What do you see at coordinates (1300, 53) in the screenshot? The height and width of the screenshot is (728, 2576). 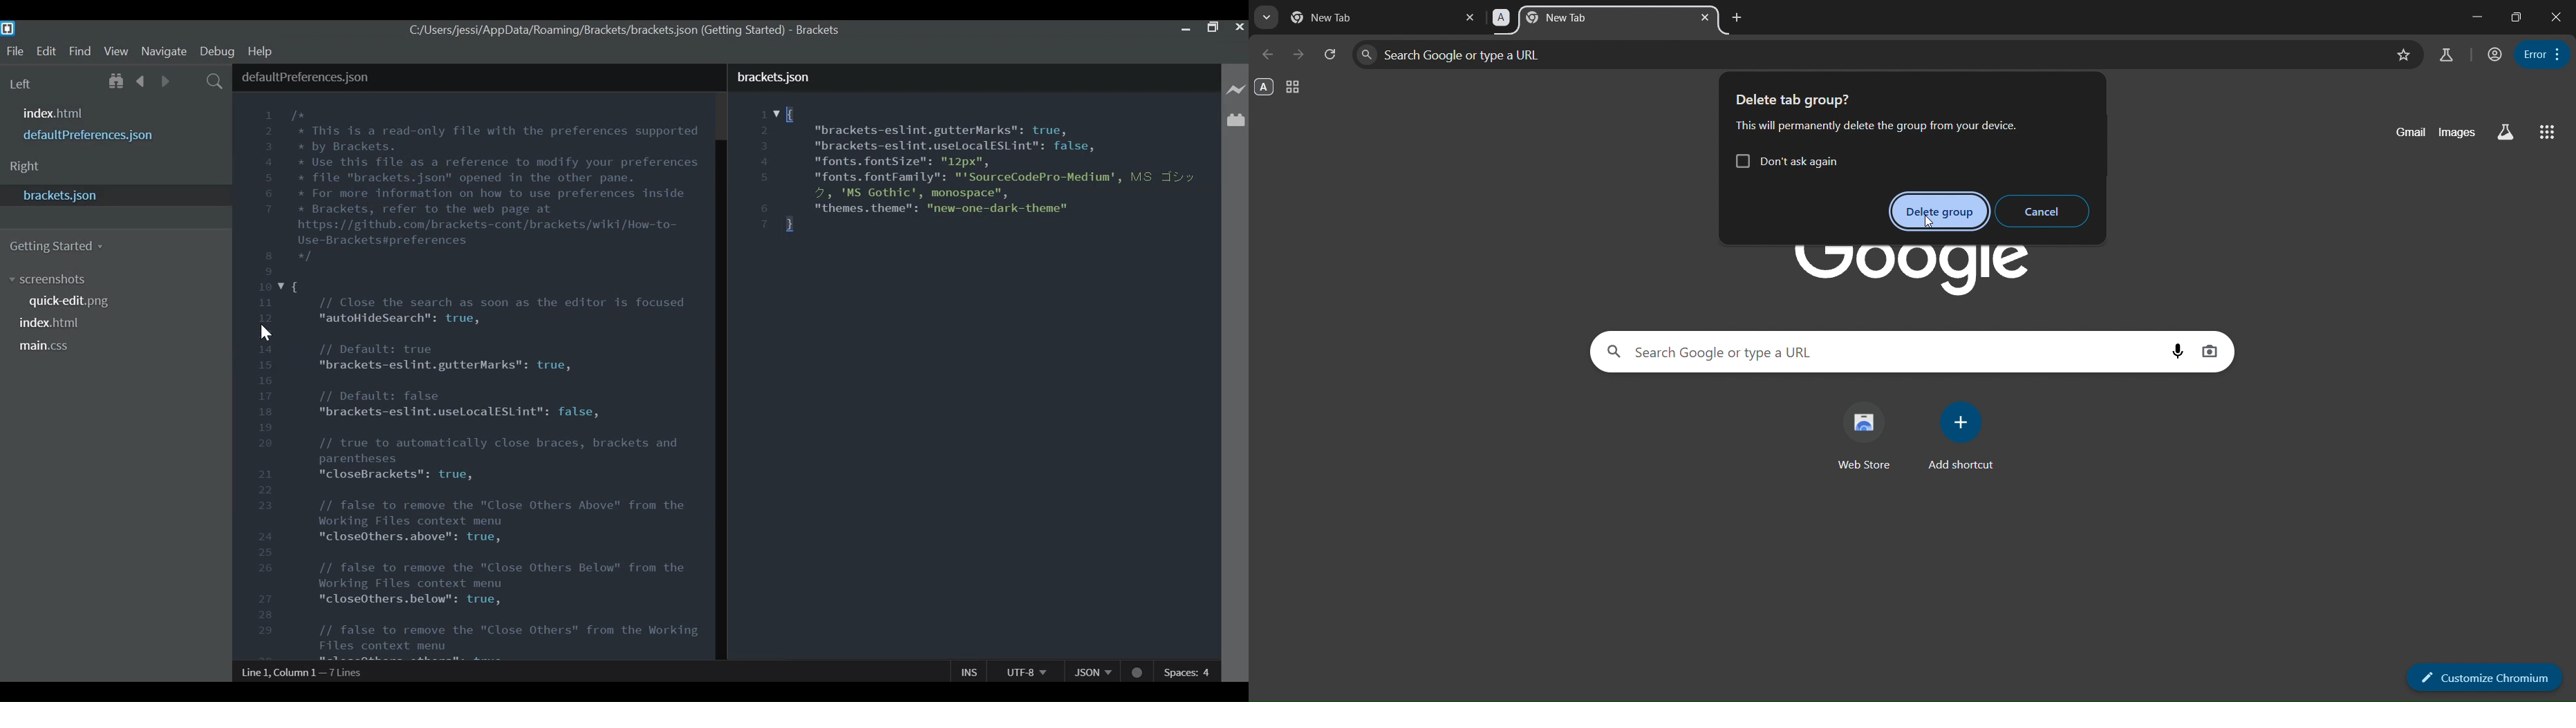 I see `go forward one page` at bounding box center [1300, 53].